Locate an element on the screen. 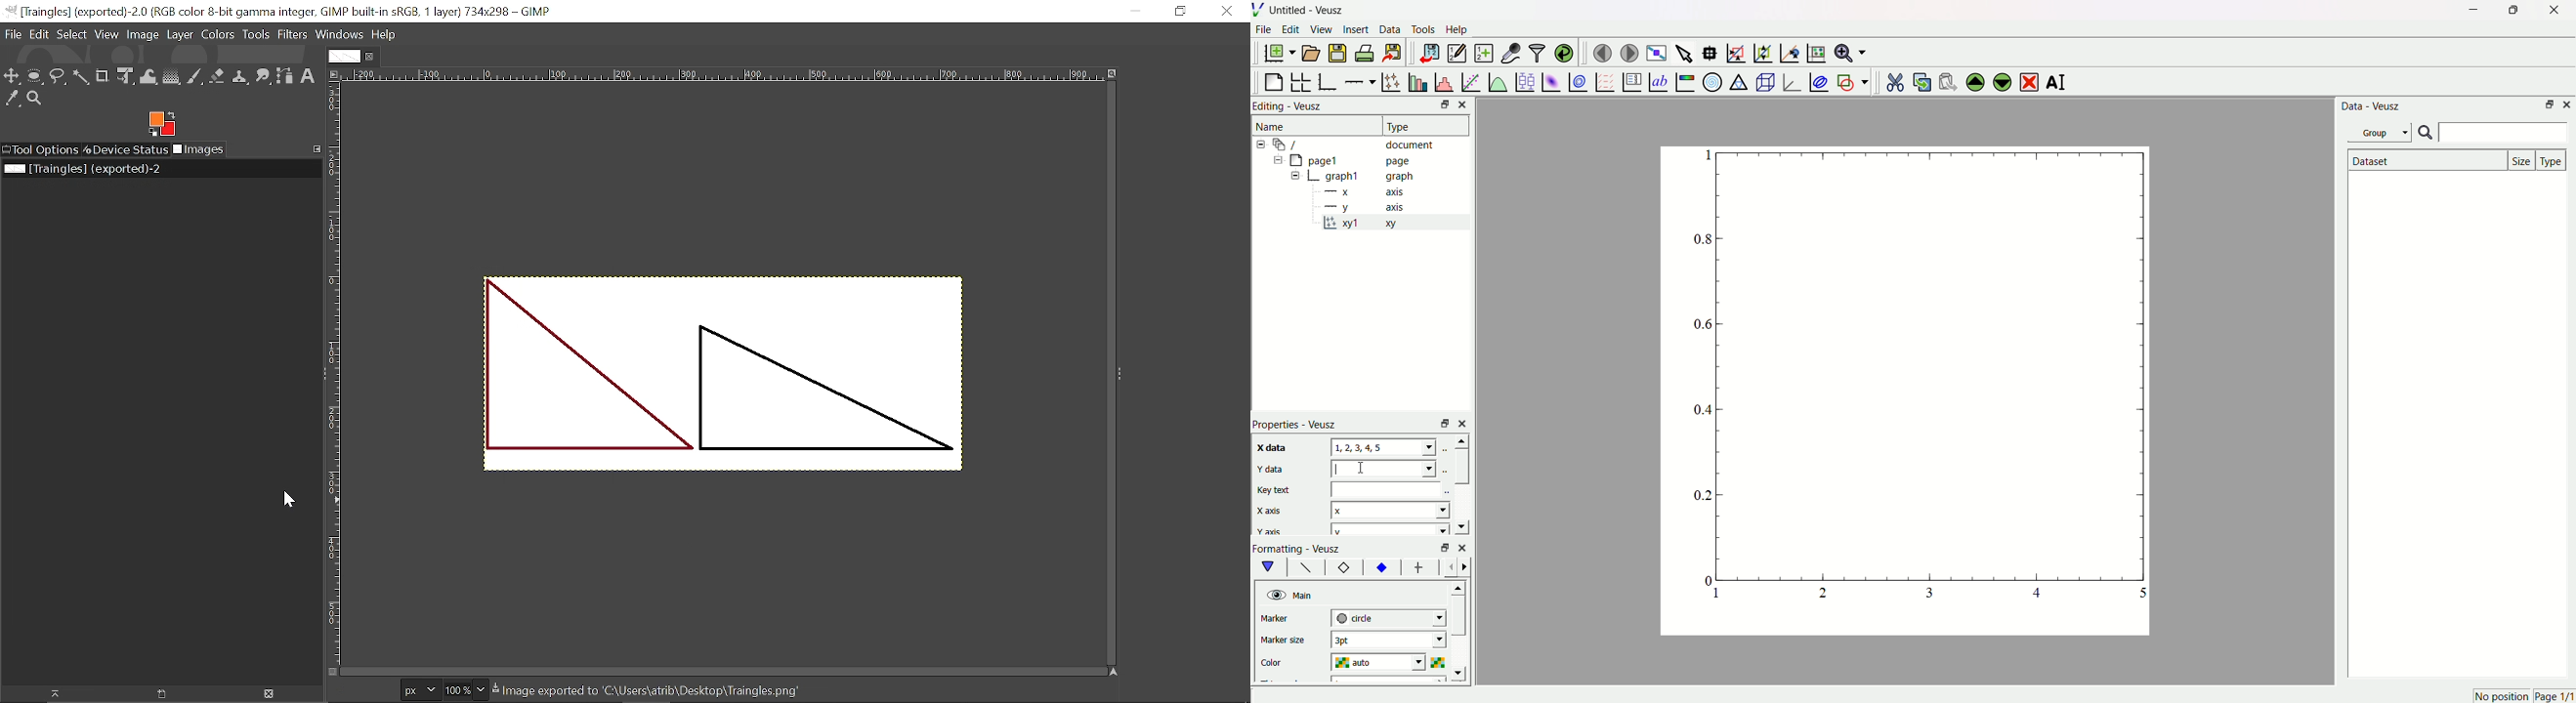 The image size is (2576, 728). move down is located at coordinates (1462, 673).